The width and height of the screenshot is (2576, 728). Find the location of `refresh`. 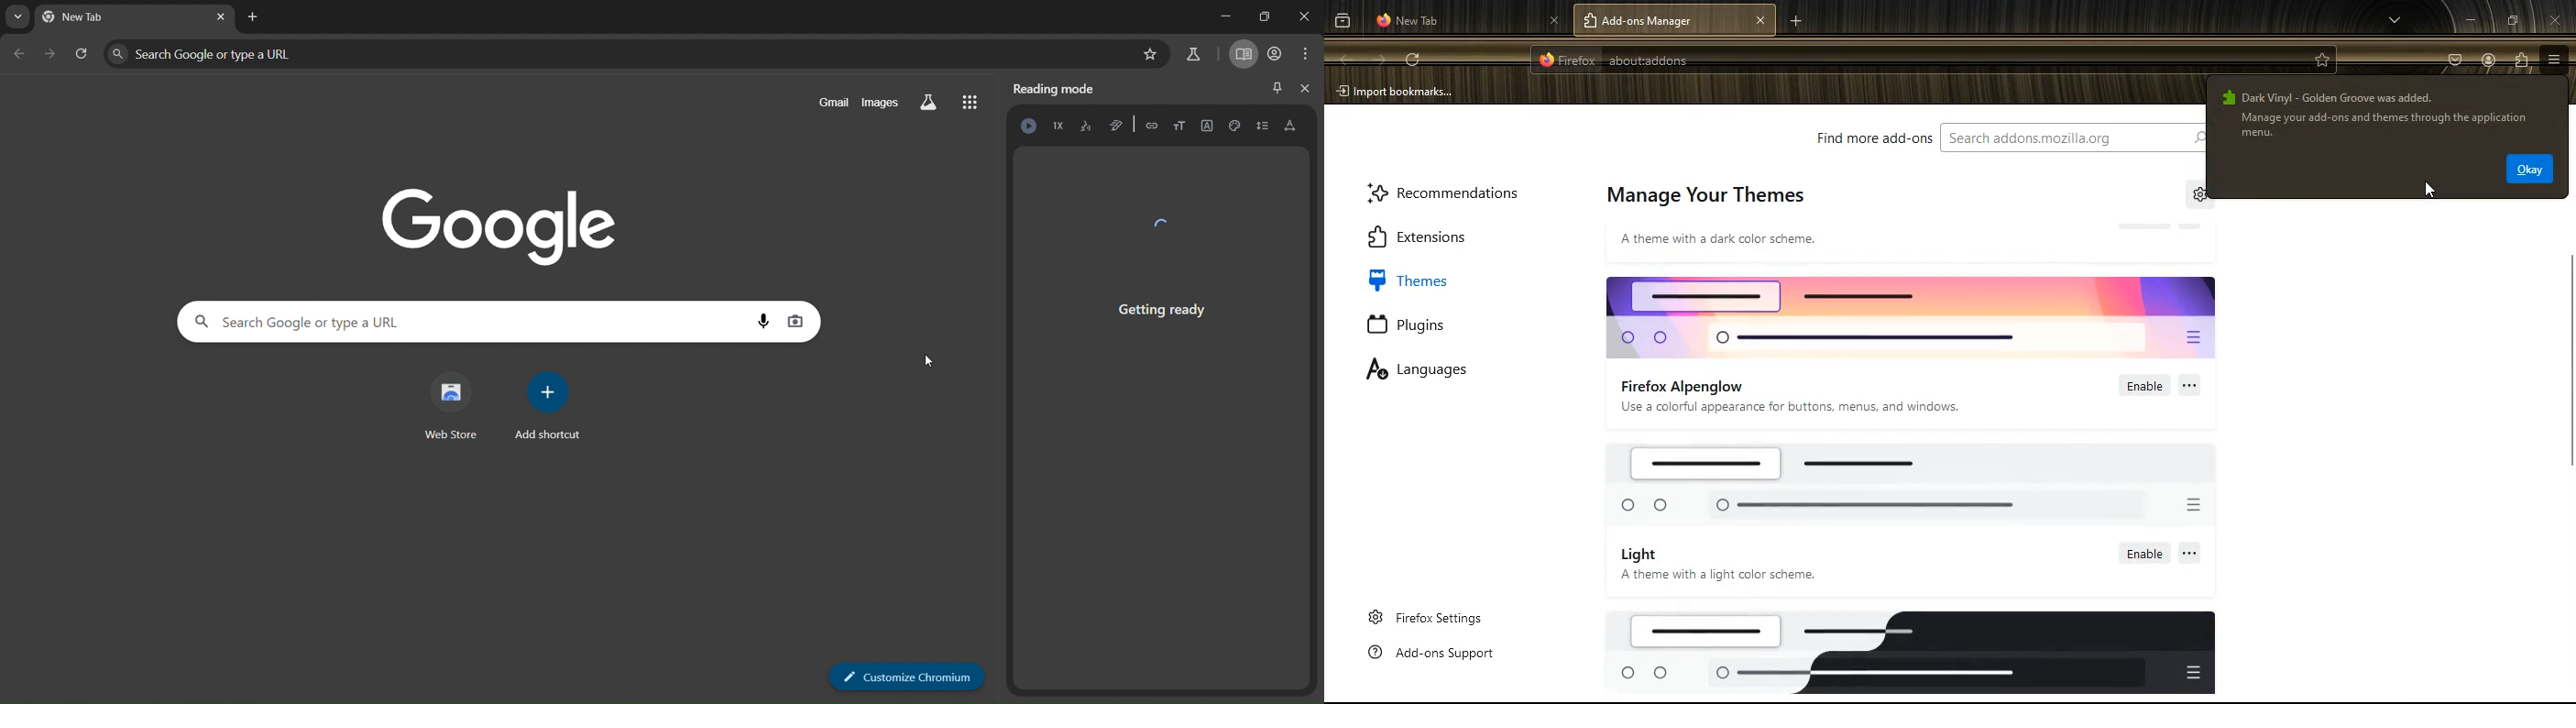

refresh is located at coordinates (1414, 60).